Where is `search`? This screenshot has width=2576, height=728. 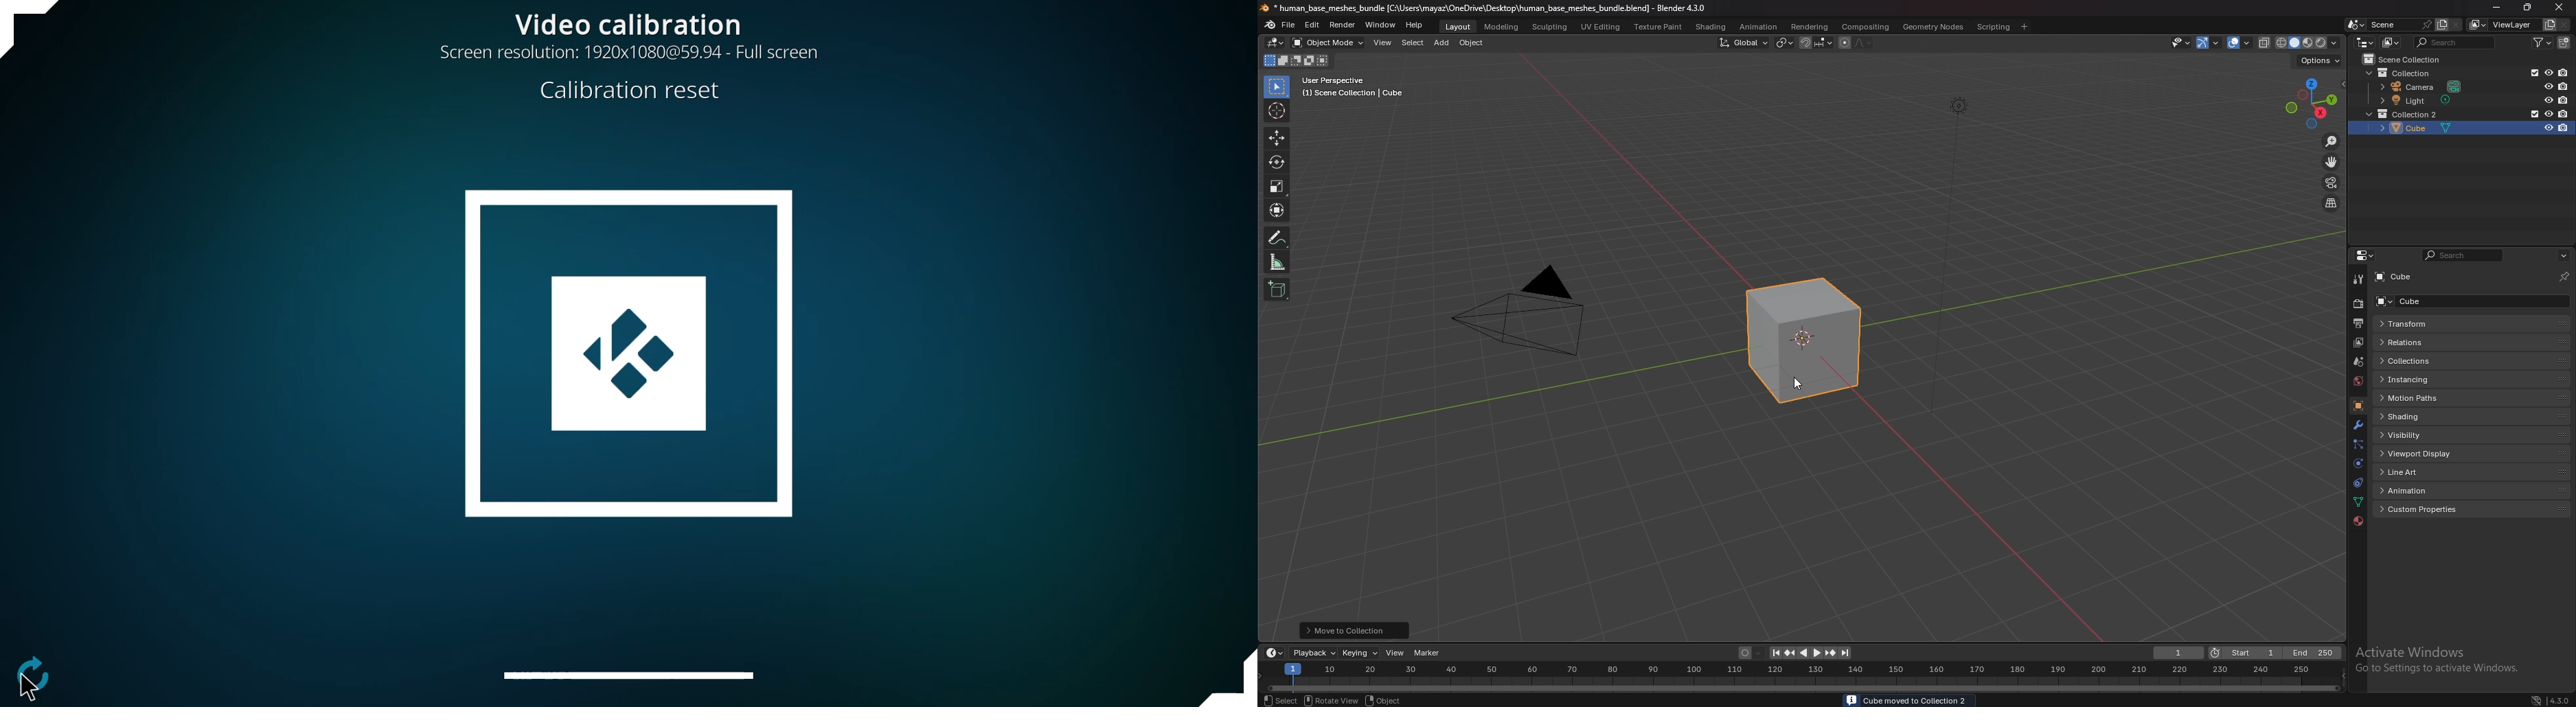 search is located at coordinates (2457, 42).